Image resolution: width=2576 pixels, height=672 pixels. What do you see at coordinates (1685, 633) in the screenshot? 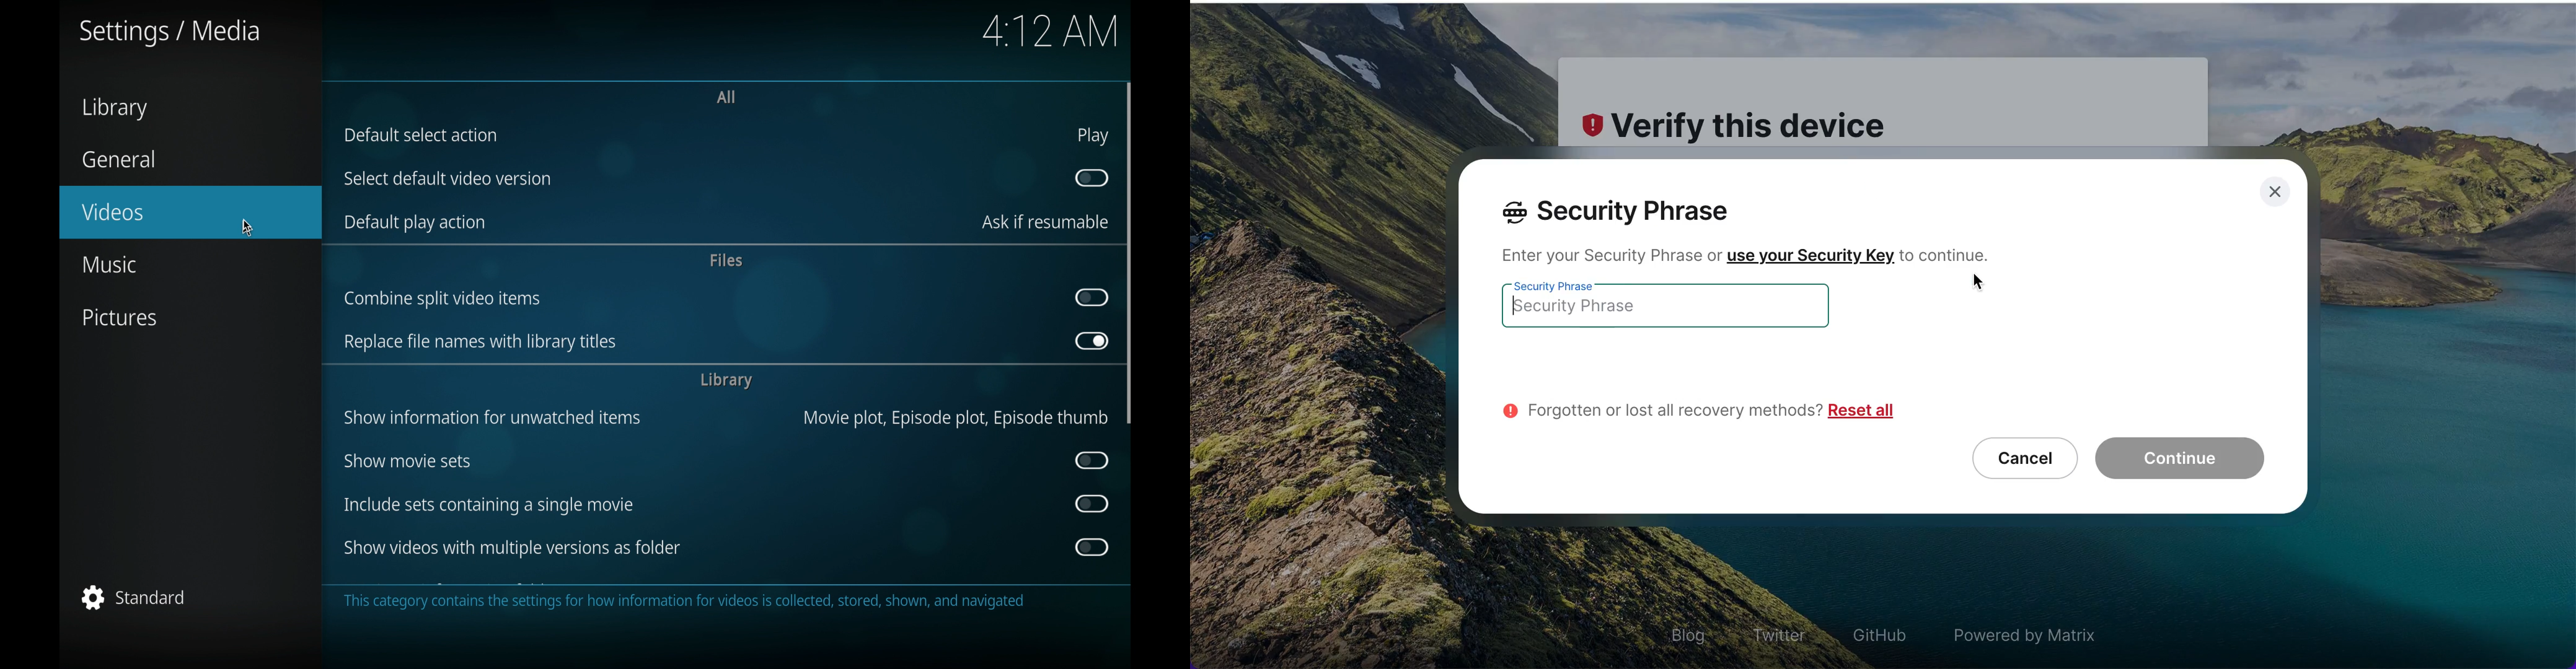
I see `blog` at bounding box center [1685, 633].